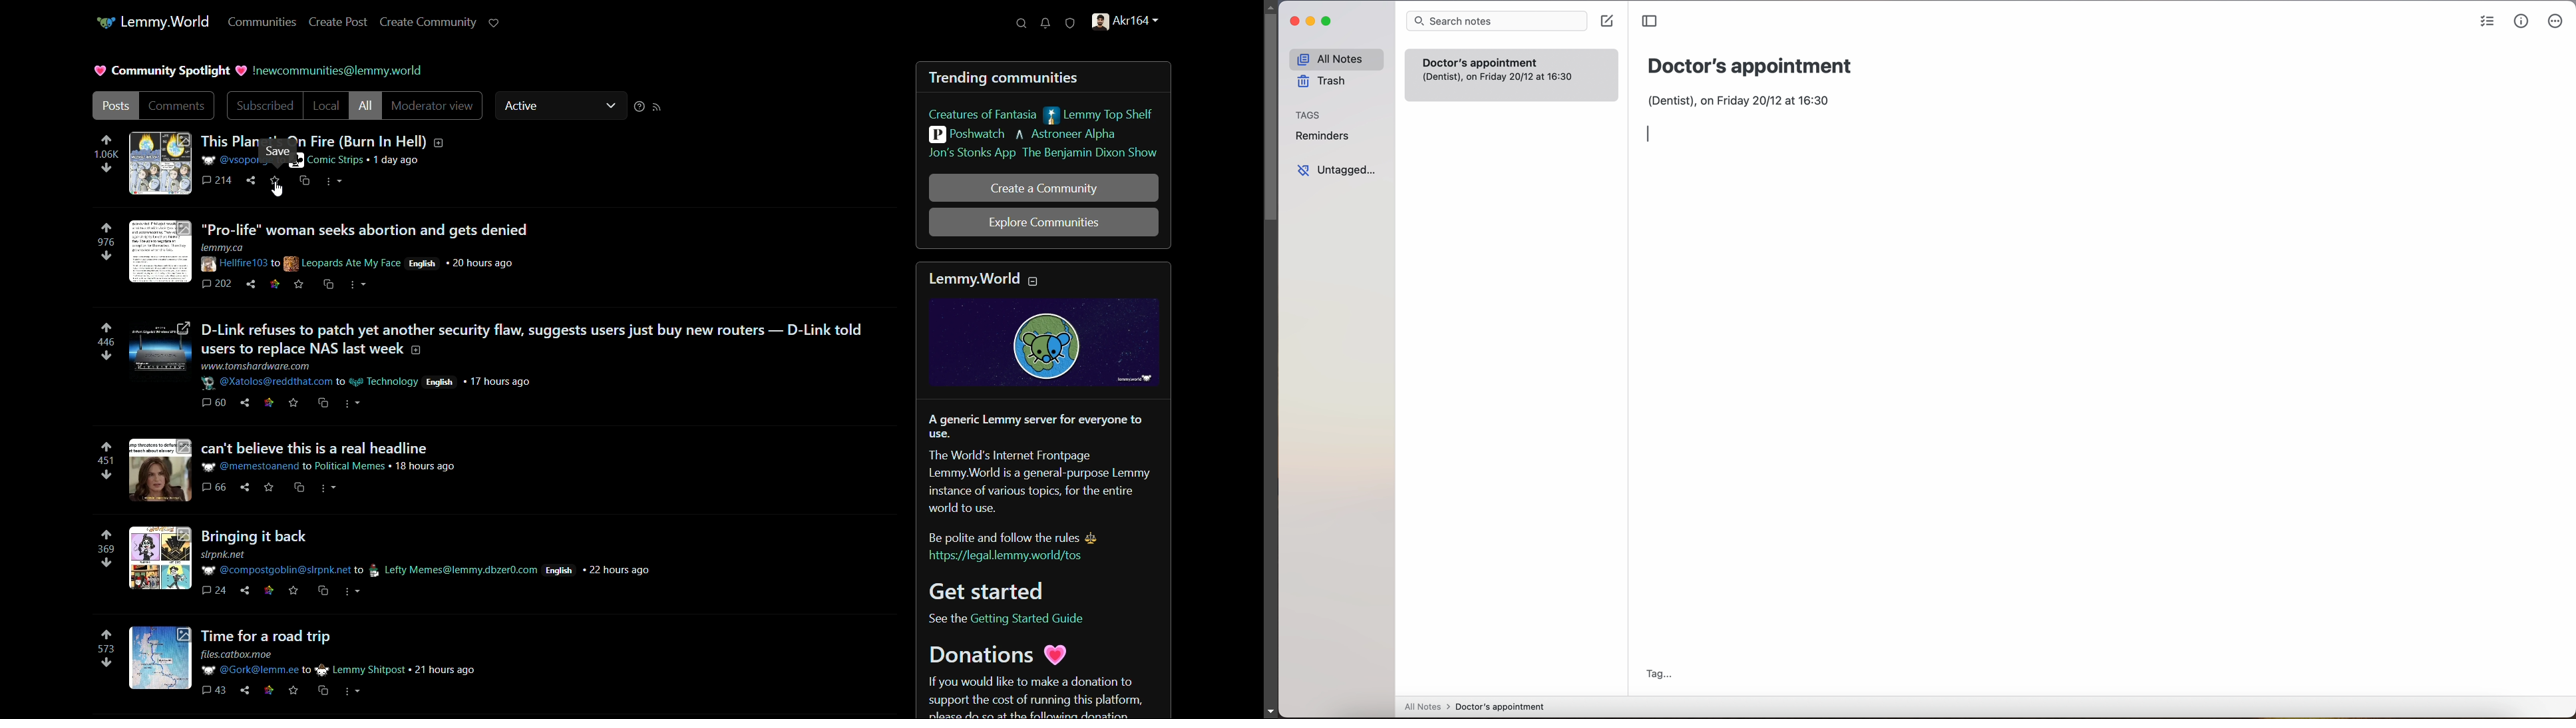  Describe the element at coordinates (1339, 170) in the screenshot. I see `untagged` at that location.